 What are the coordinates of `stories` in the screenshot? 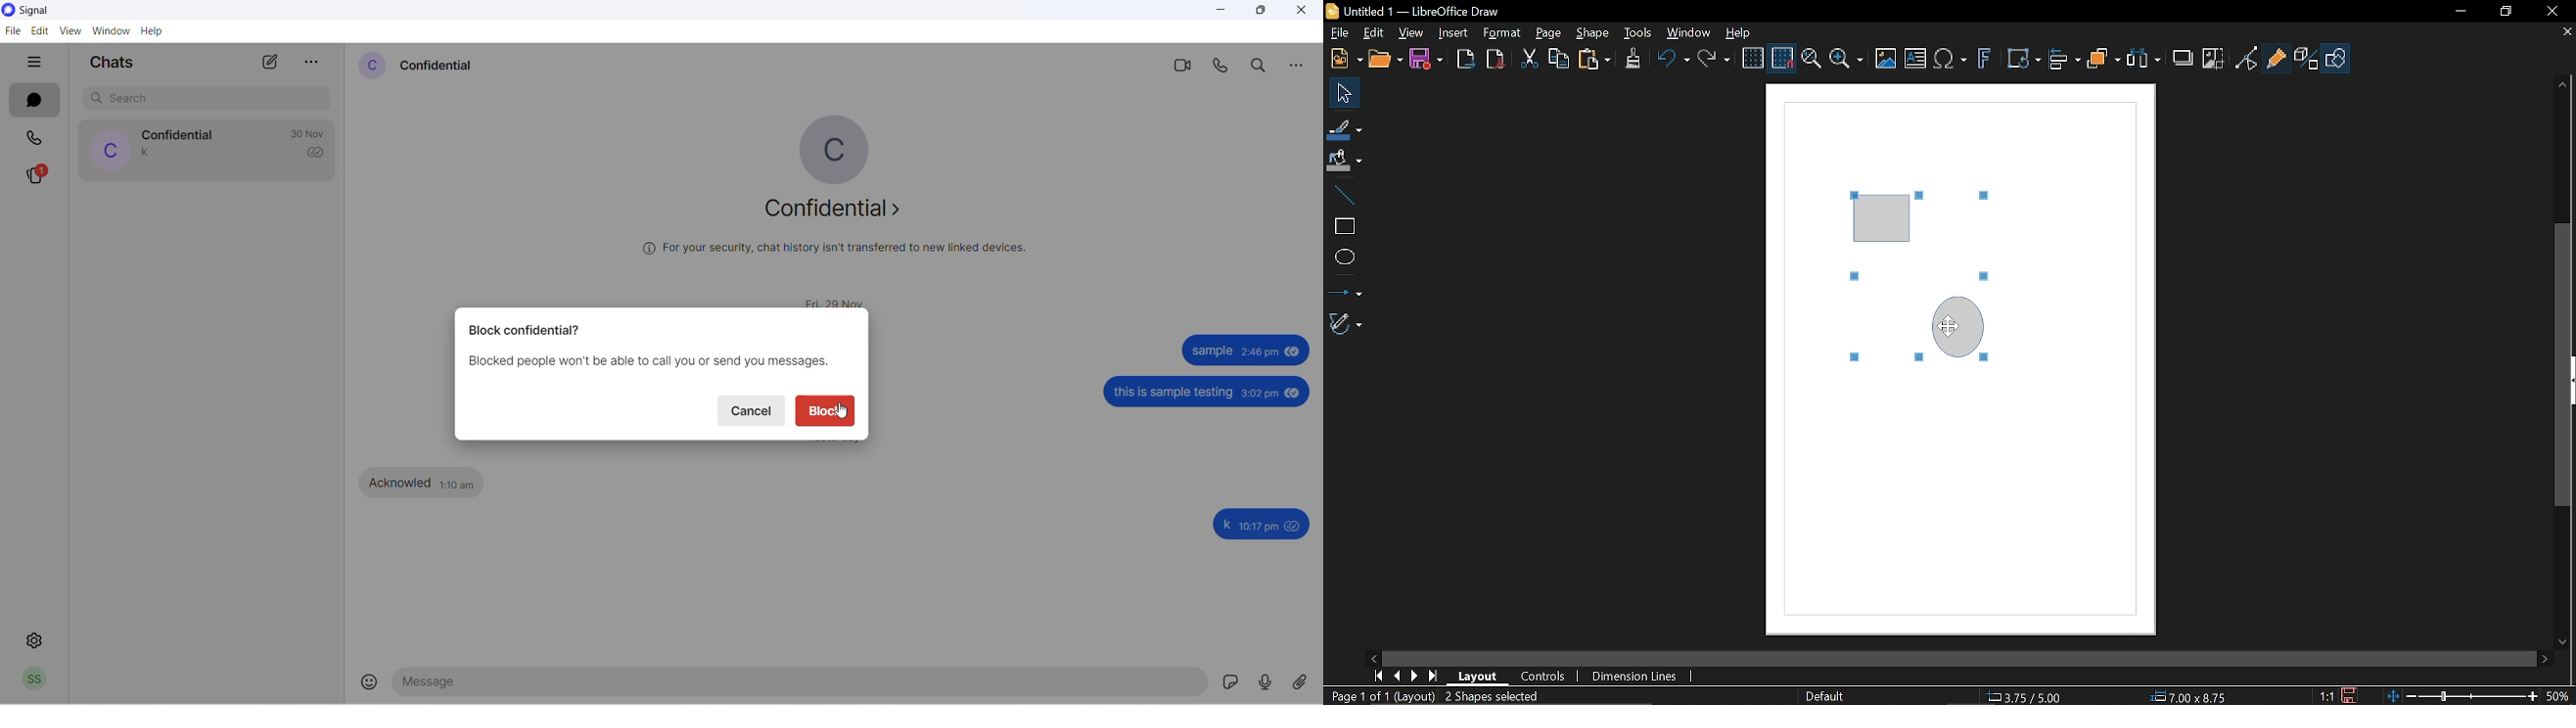 It's located at (36, 175).